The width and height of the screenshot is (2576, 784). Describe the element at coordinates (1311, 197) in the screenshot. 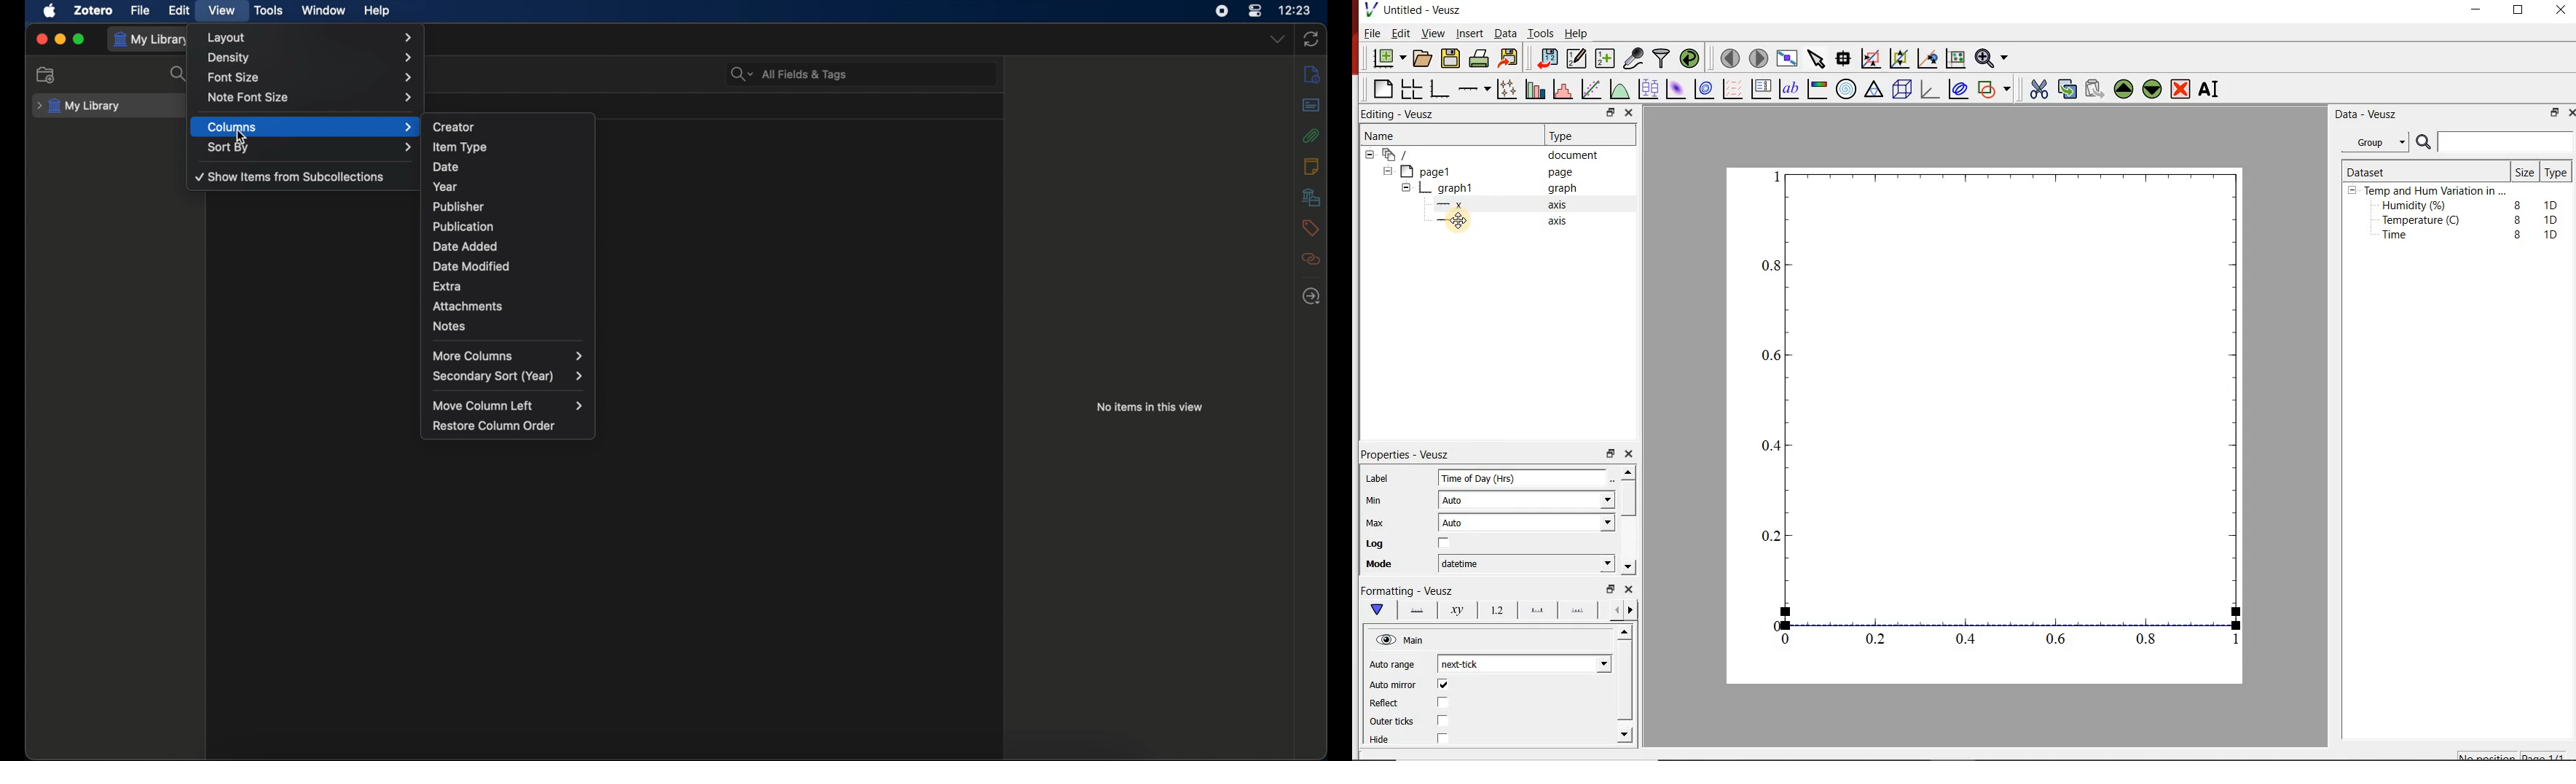

I see `libraries` at that location.